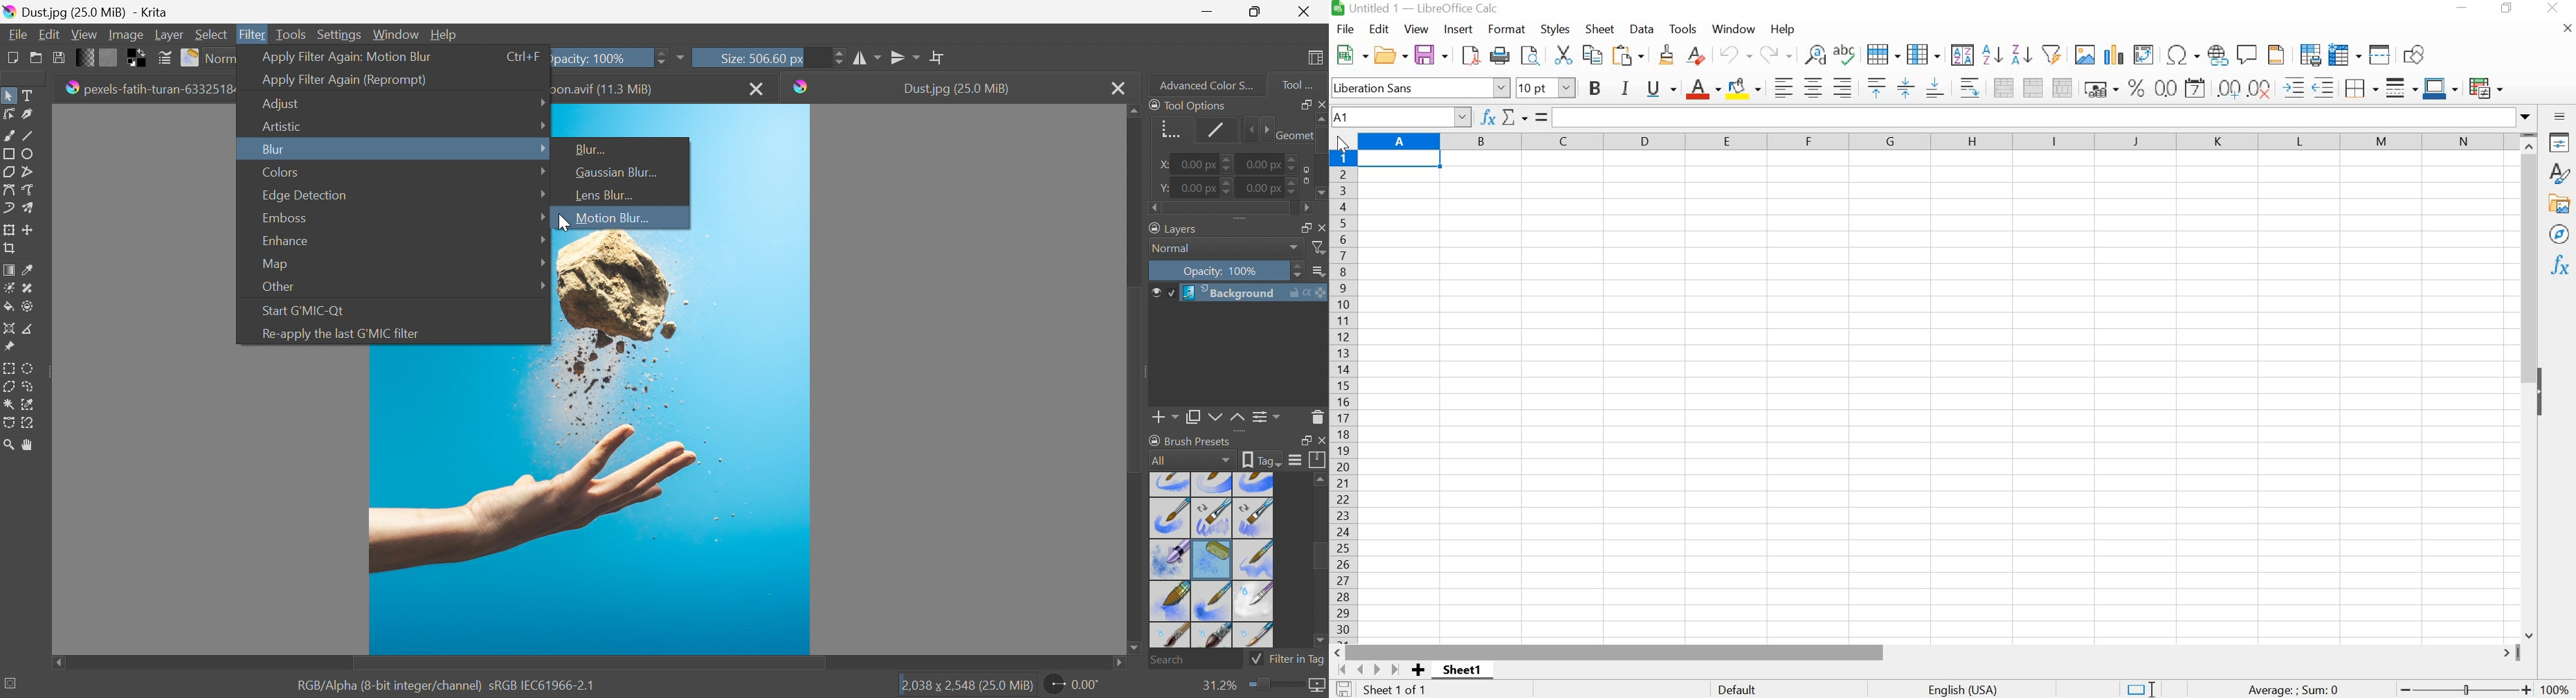 The width and height of the screenshot is (2576, 700). Describe the element at coordinates (1304, 12) in the screenshot. I see `Close` at that location.